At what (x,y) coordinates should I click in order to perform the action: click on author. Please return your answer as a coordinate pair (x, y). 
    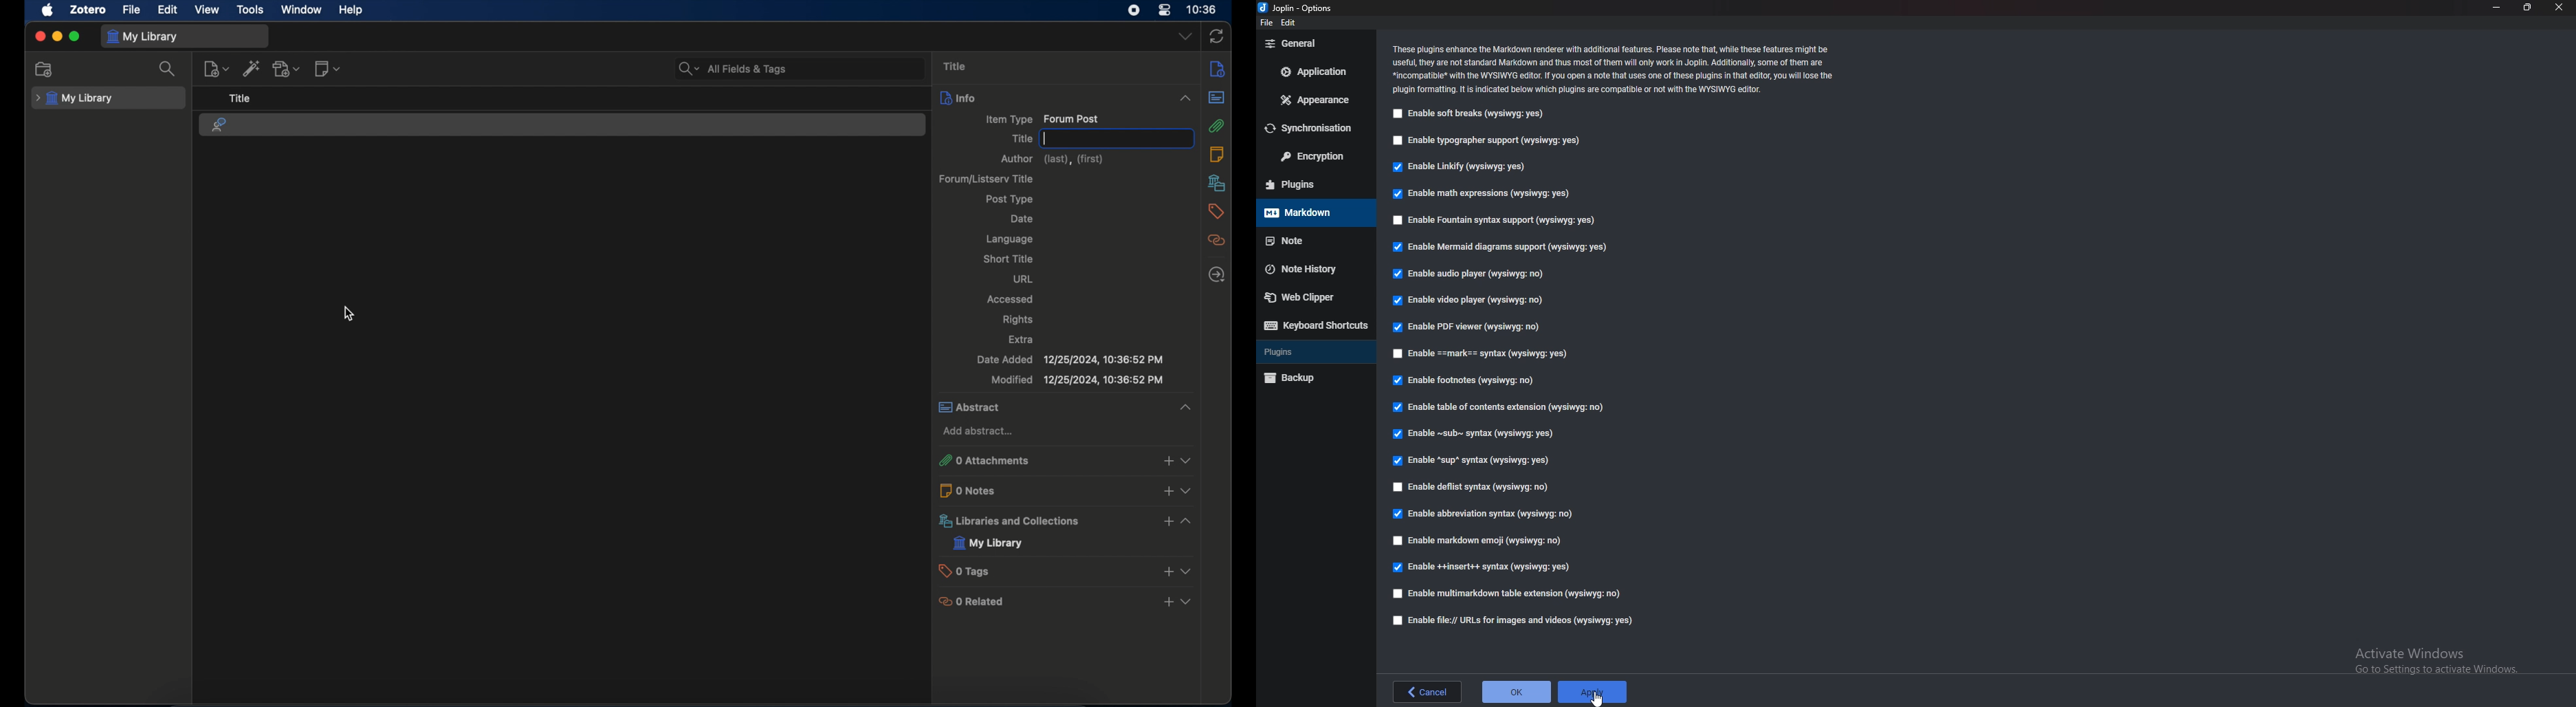
    Looking at the image, I should click on (1052, 160).